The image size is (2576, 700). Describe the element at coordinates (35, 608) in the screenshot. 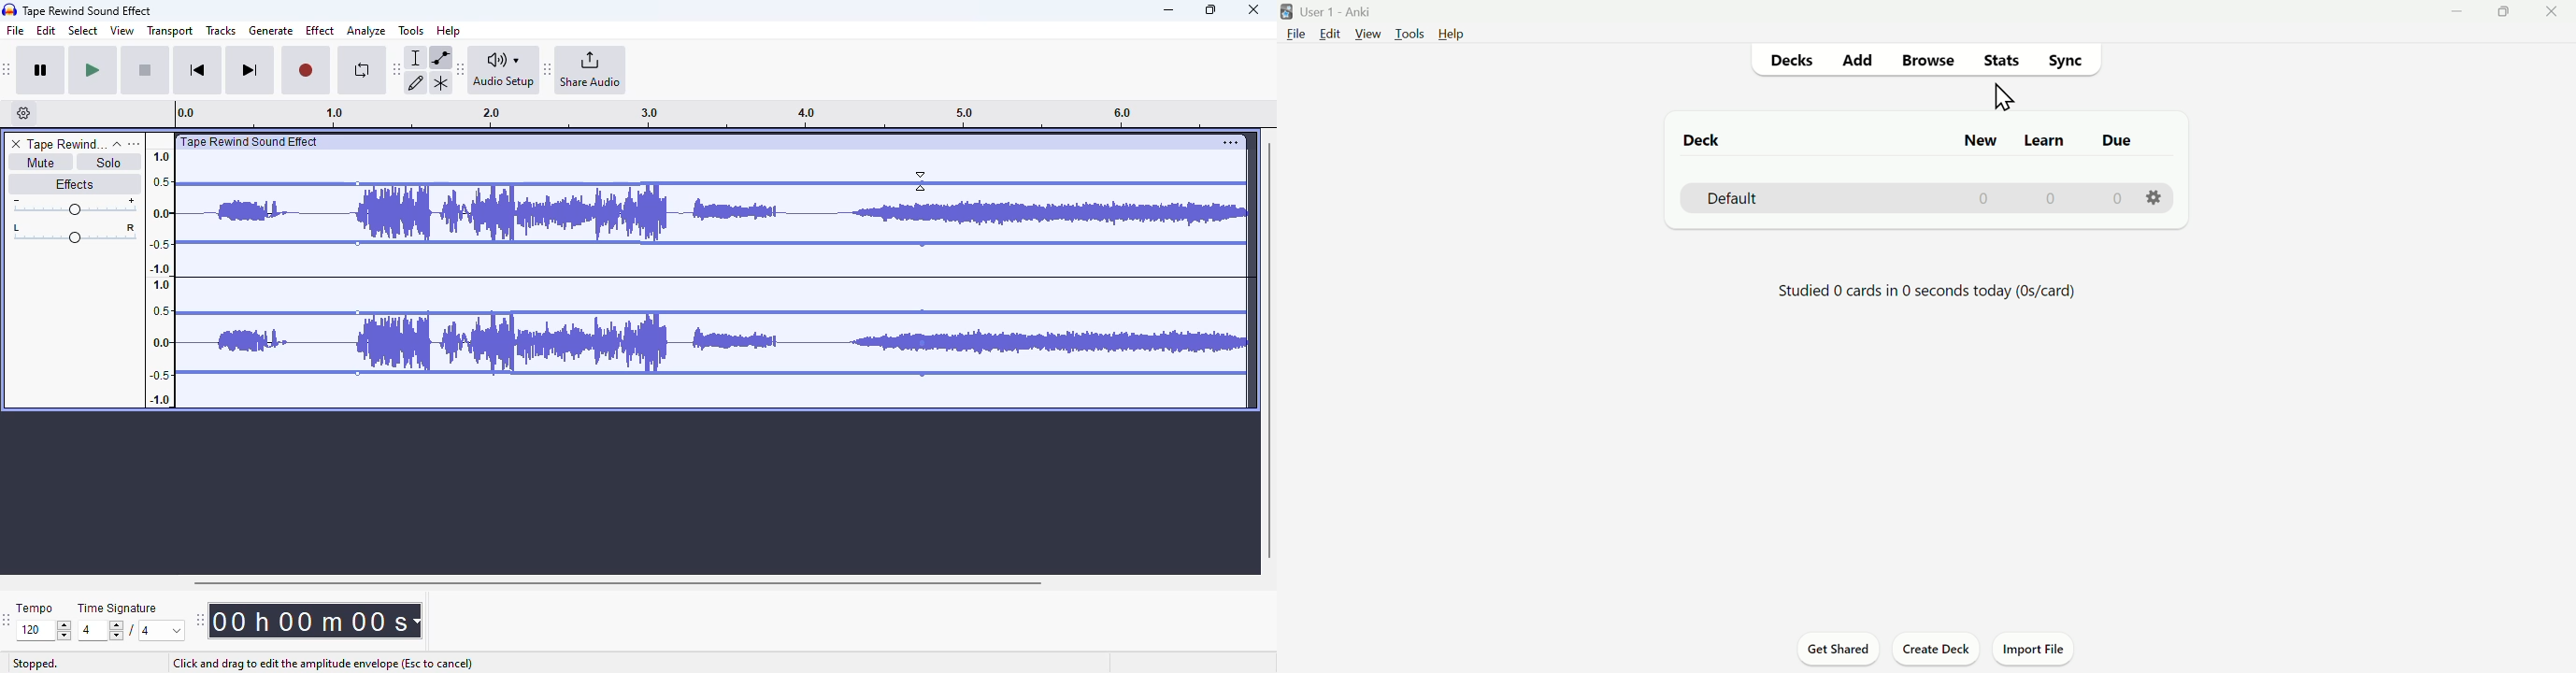

I see `tempo` at that location.